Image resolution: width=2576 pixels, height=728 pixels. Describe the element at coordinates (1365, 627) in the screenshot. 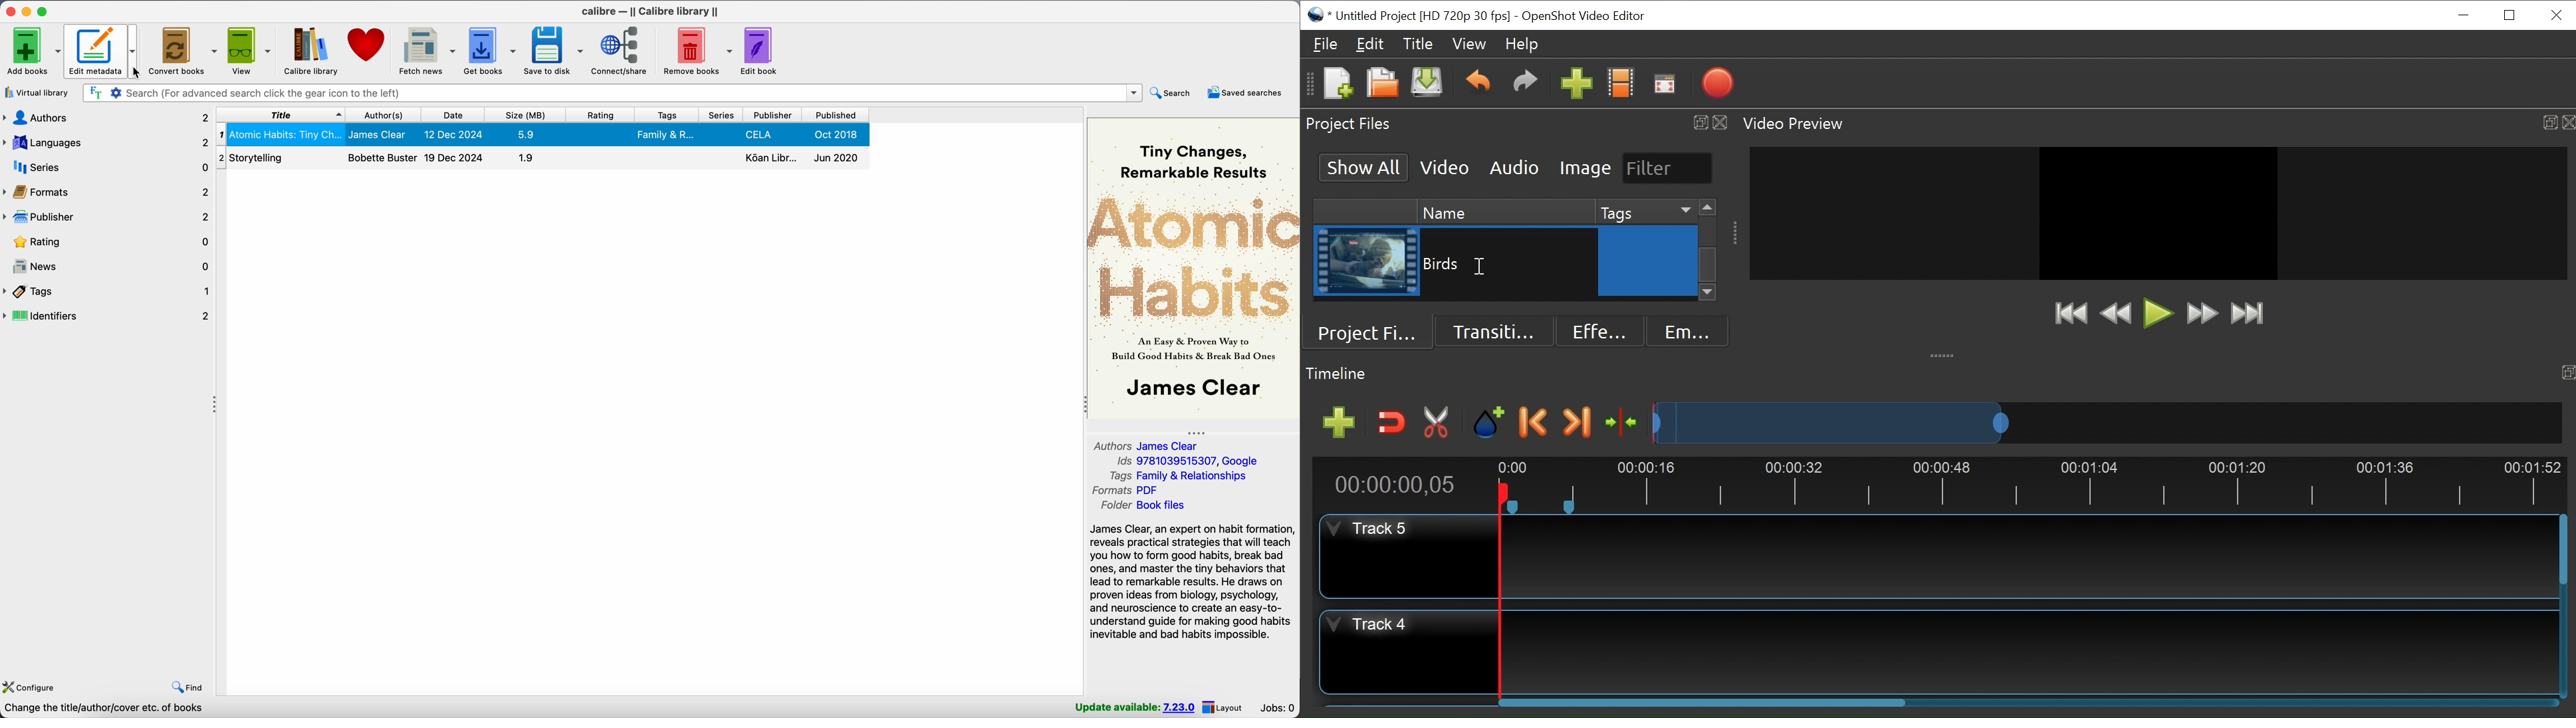

I see `Track Header` at that location.